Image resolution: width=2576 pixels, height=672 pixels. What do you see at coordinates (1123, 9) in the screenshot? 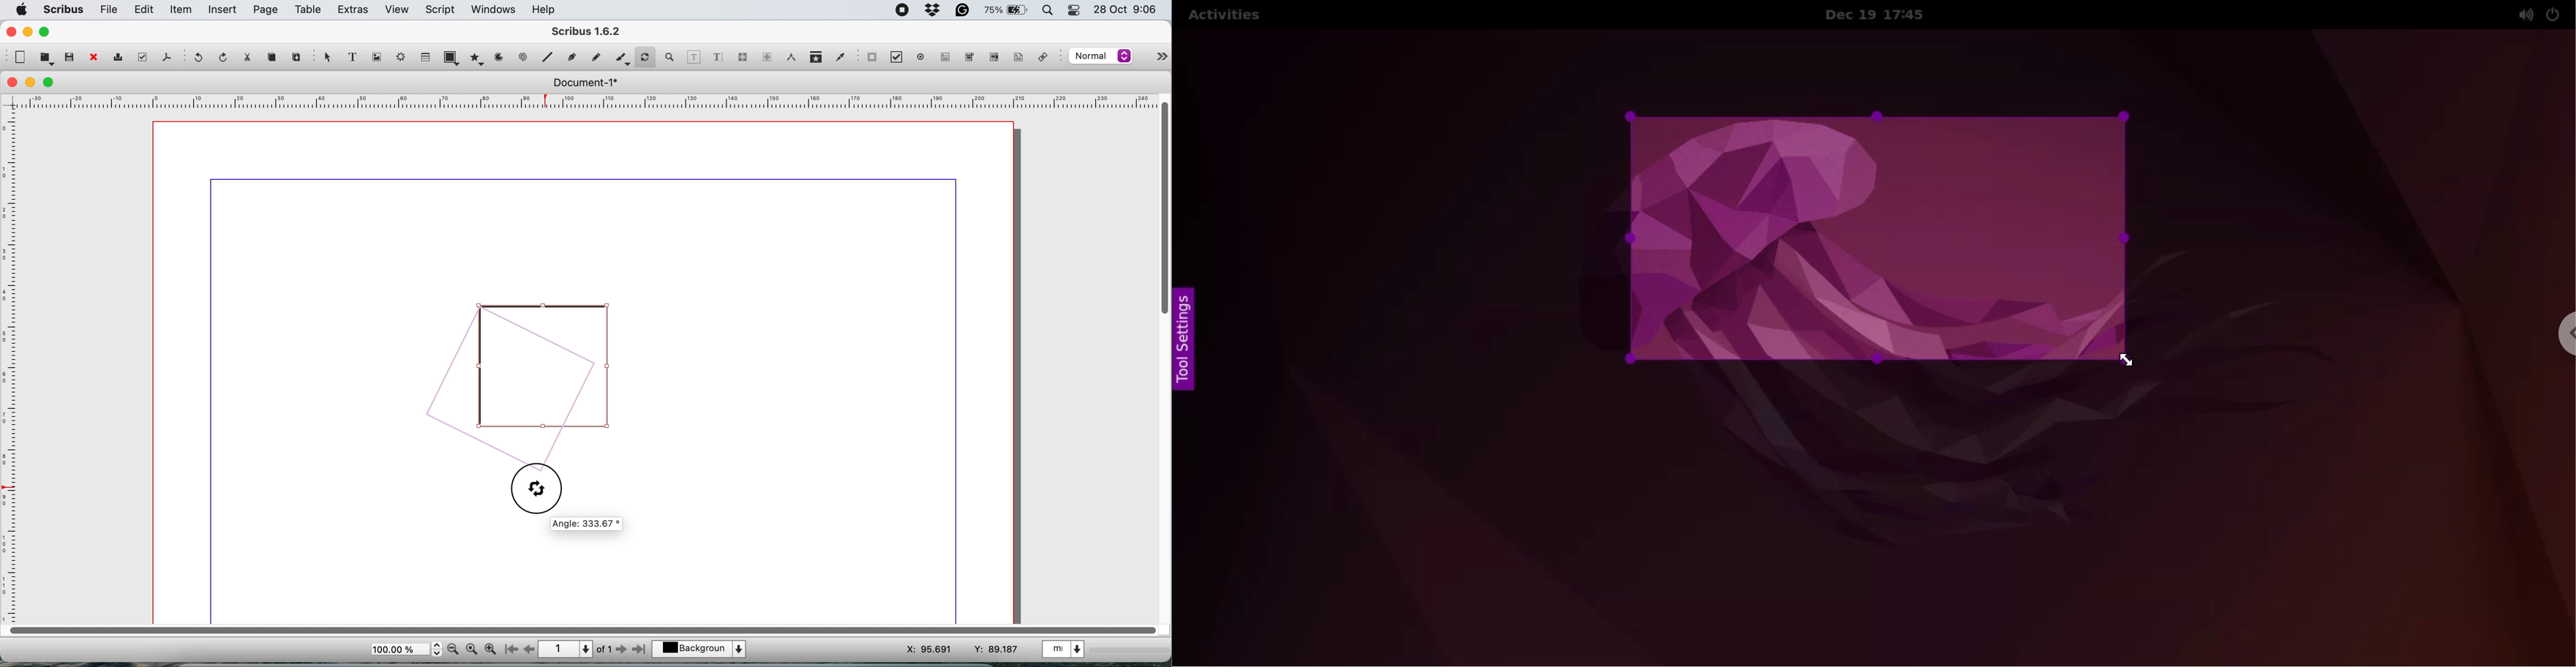
I see `28 Oct 9:06` at bounding box center [1123, 9].